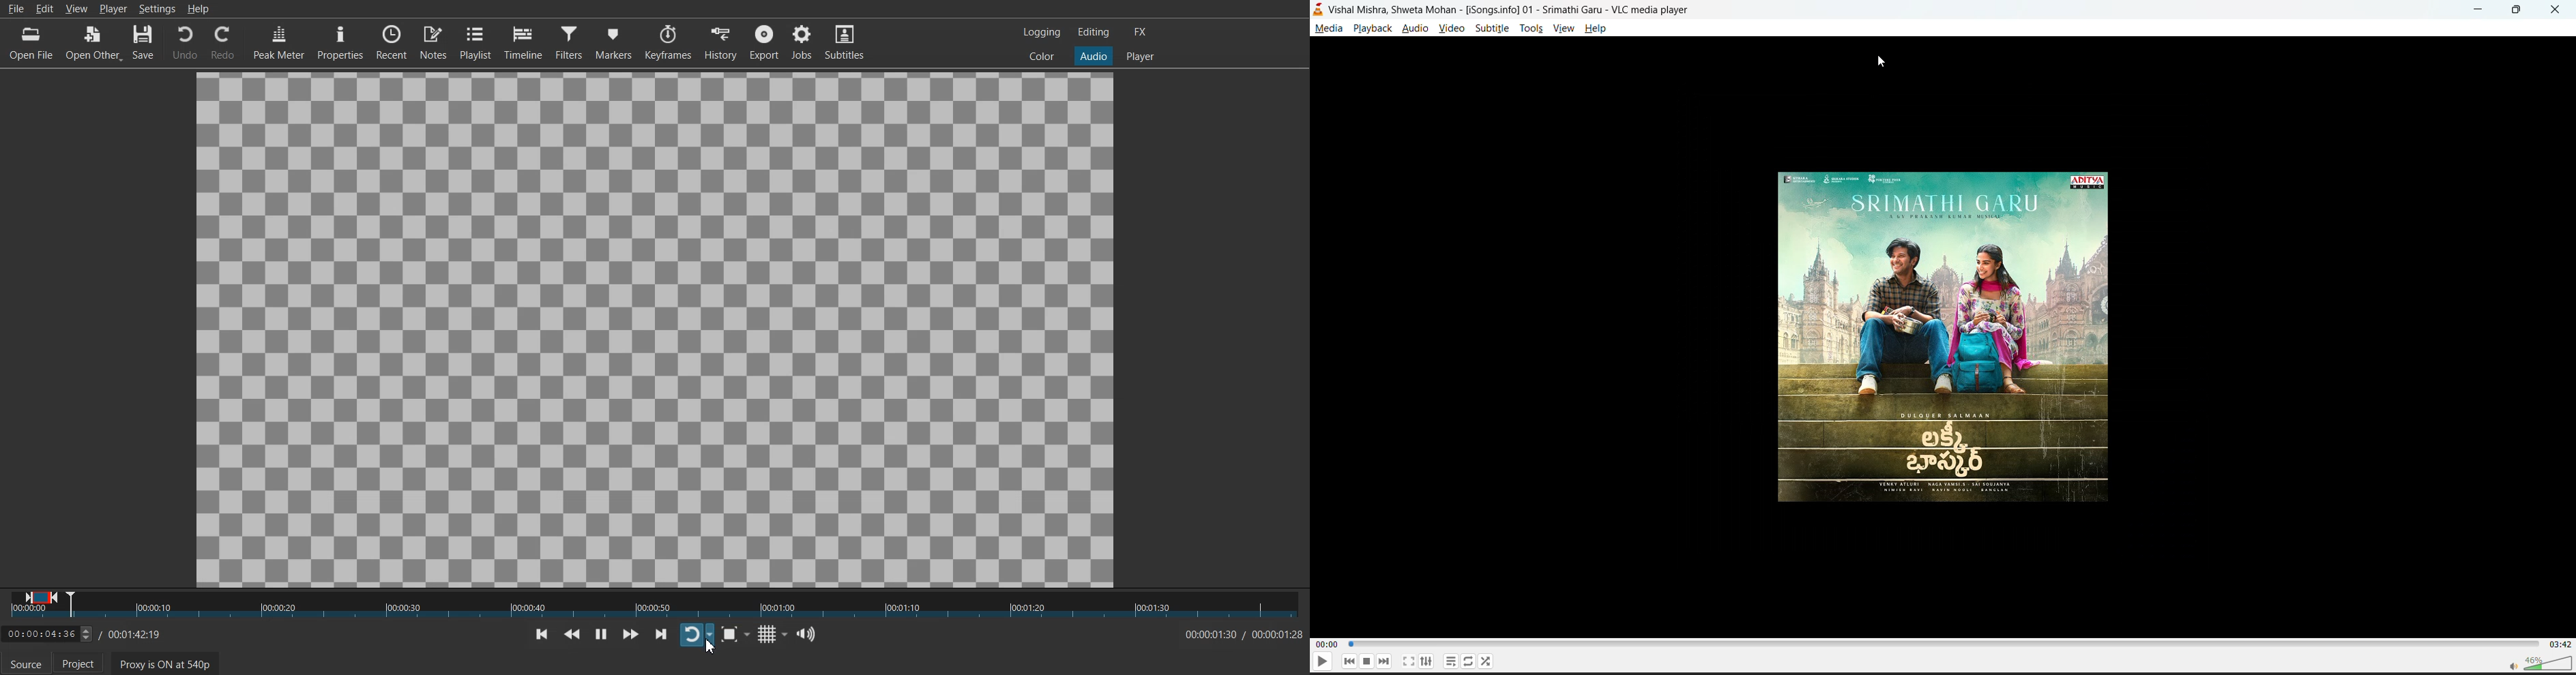  What do you see at coordinates (1094, 32) in the screenshot?
I see `Editing` at bounding box center [1094, 32].